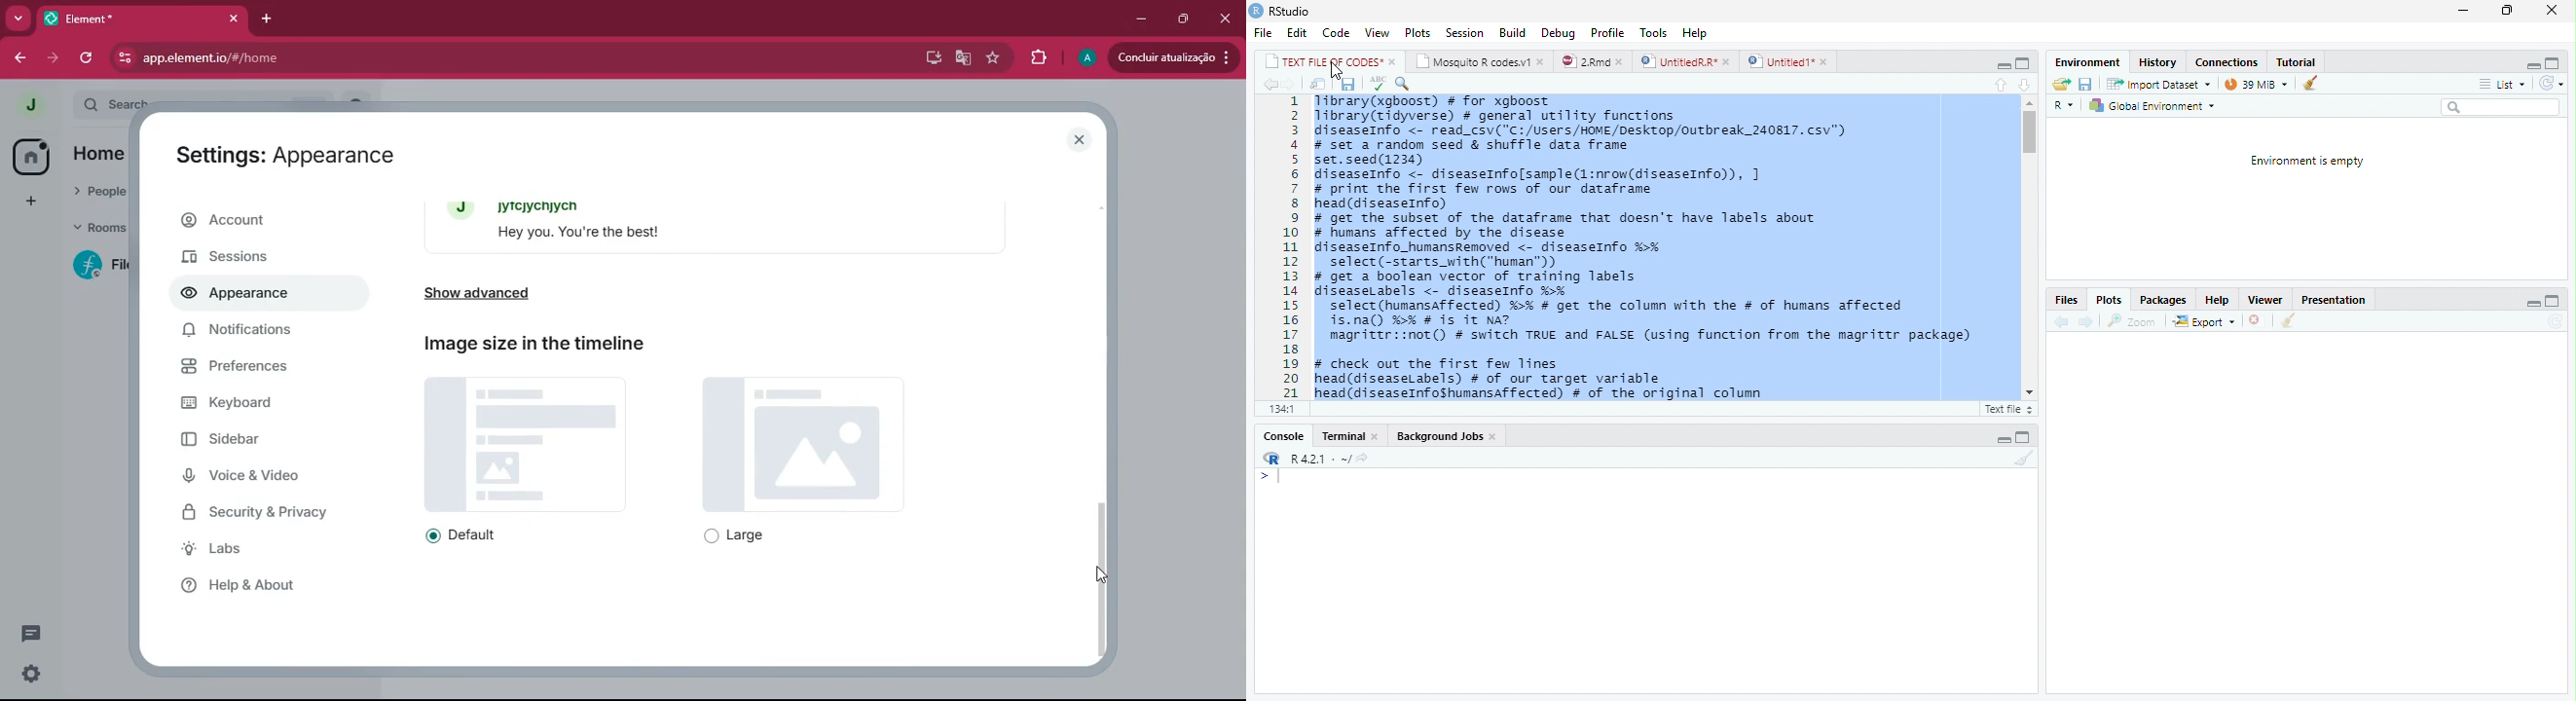 The image size is (2576, 728). Describe the element at coordinates (1593, 61) in the screenshot. I see `2.Rmd` at that location.